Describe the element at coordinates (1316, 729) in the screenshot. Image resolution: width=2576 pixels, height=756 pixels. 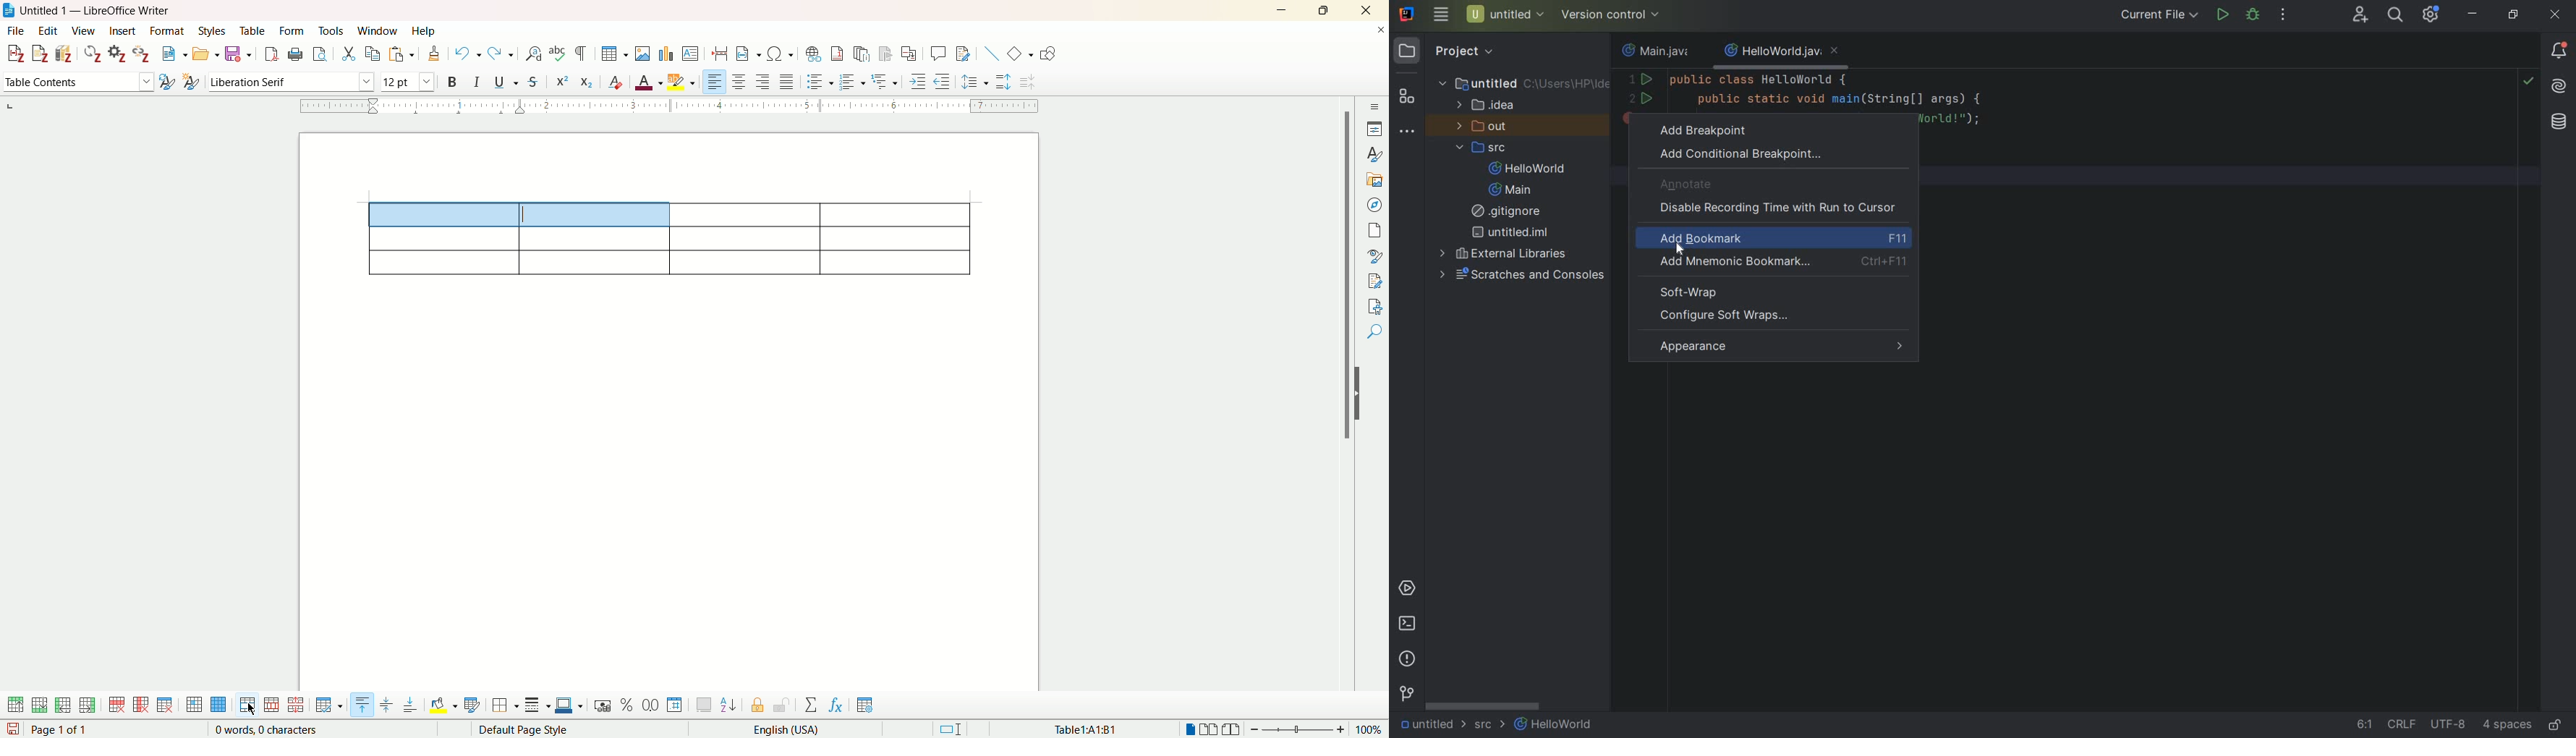
I see `zoom factor` at that location.